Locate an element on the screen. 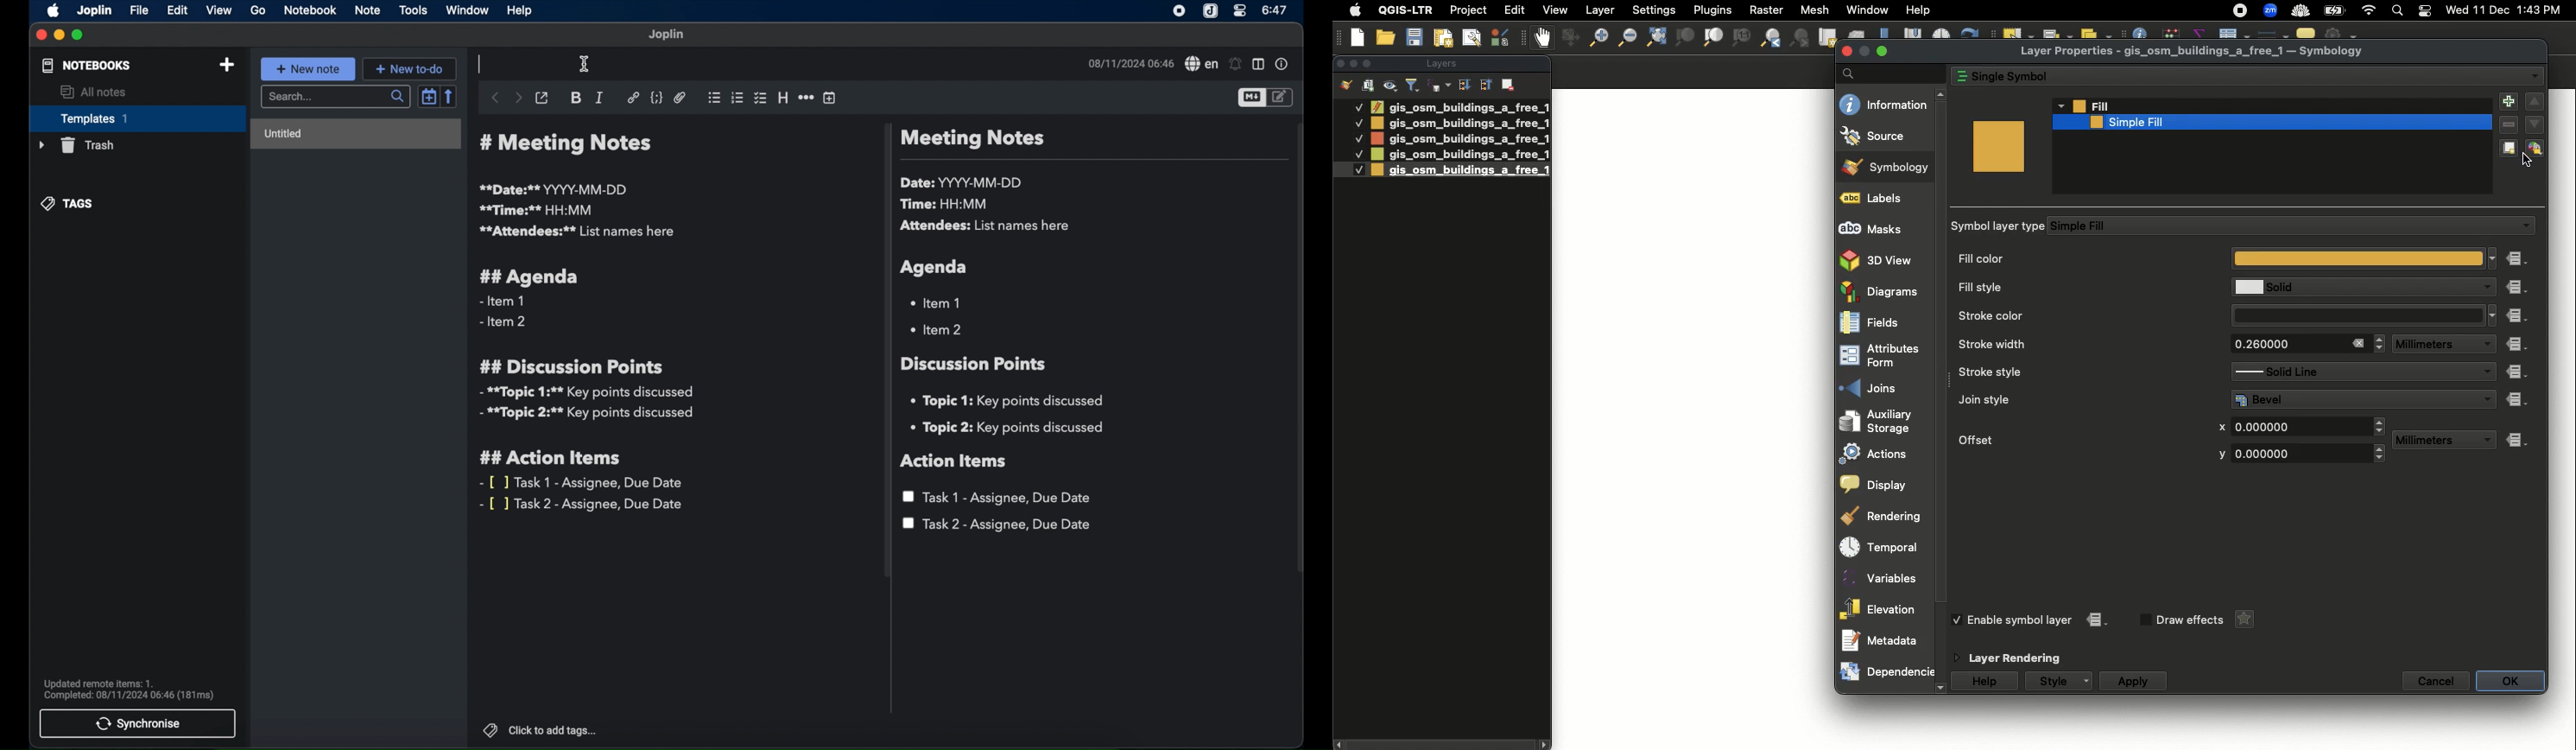 Image resolution: width=2576 pixels, height=756 pixels. Drop down is located at coordinates (2381, 454).